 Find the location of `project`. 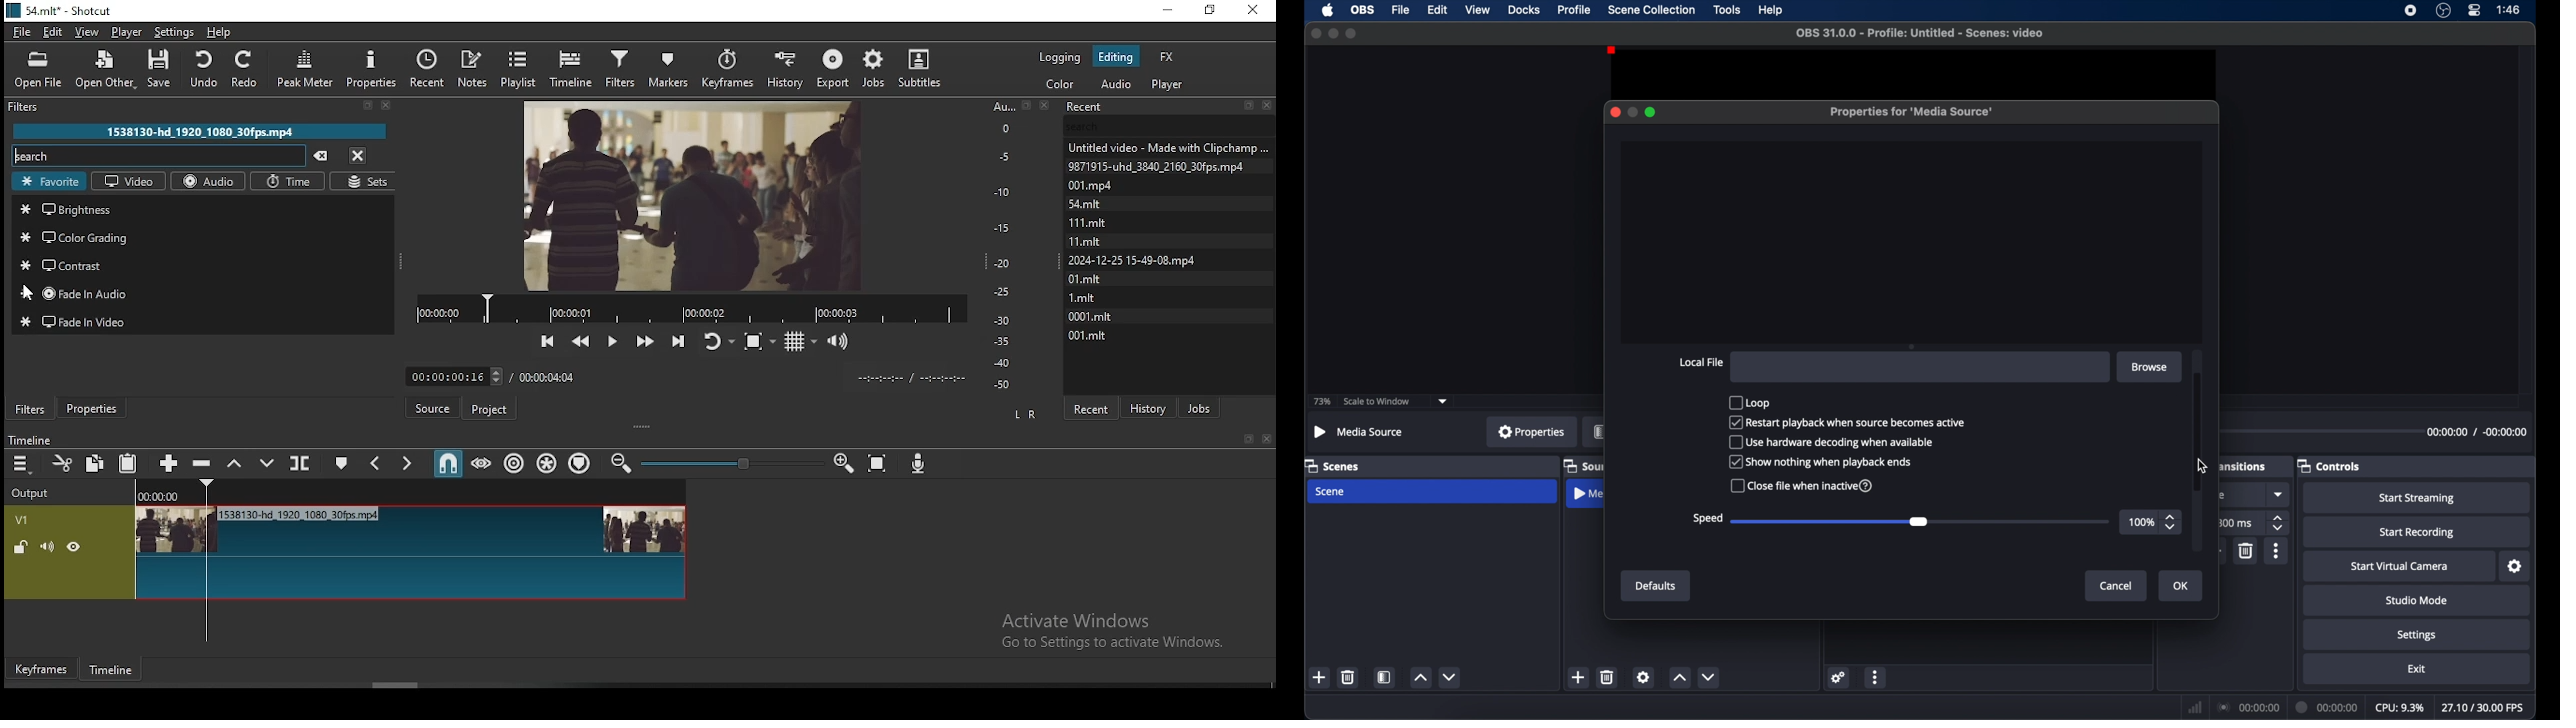

project is located at coordinates (490, 412).